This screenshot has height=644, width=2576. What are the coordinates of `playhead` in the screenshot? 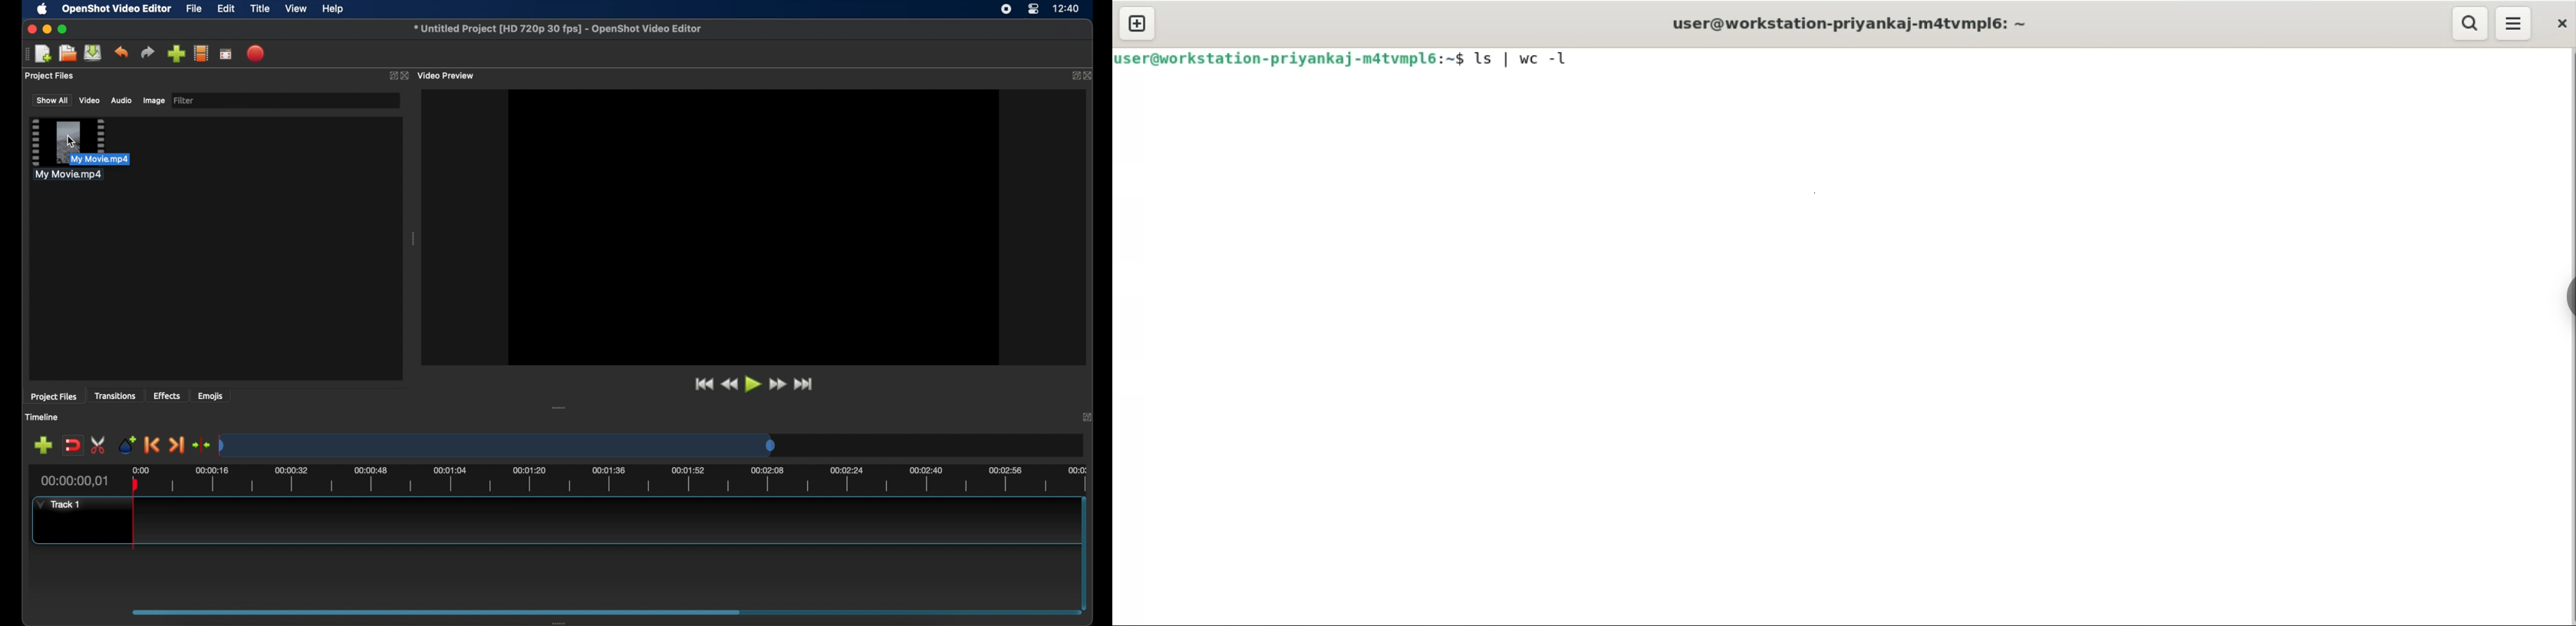 It's located at (134, 515).